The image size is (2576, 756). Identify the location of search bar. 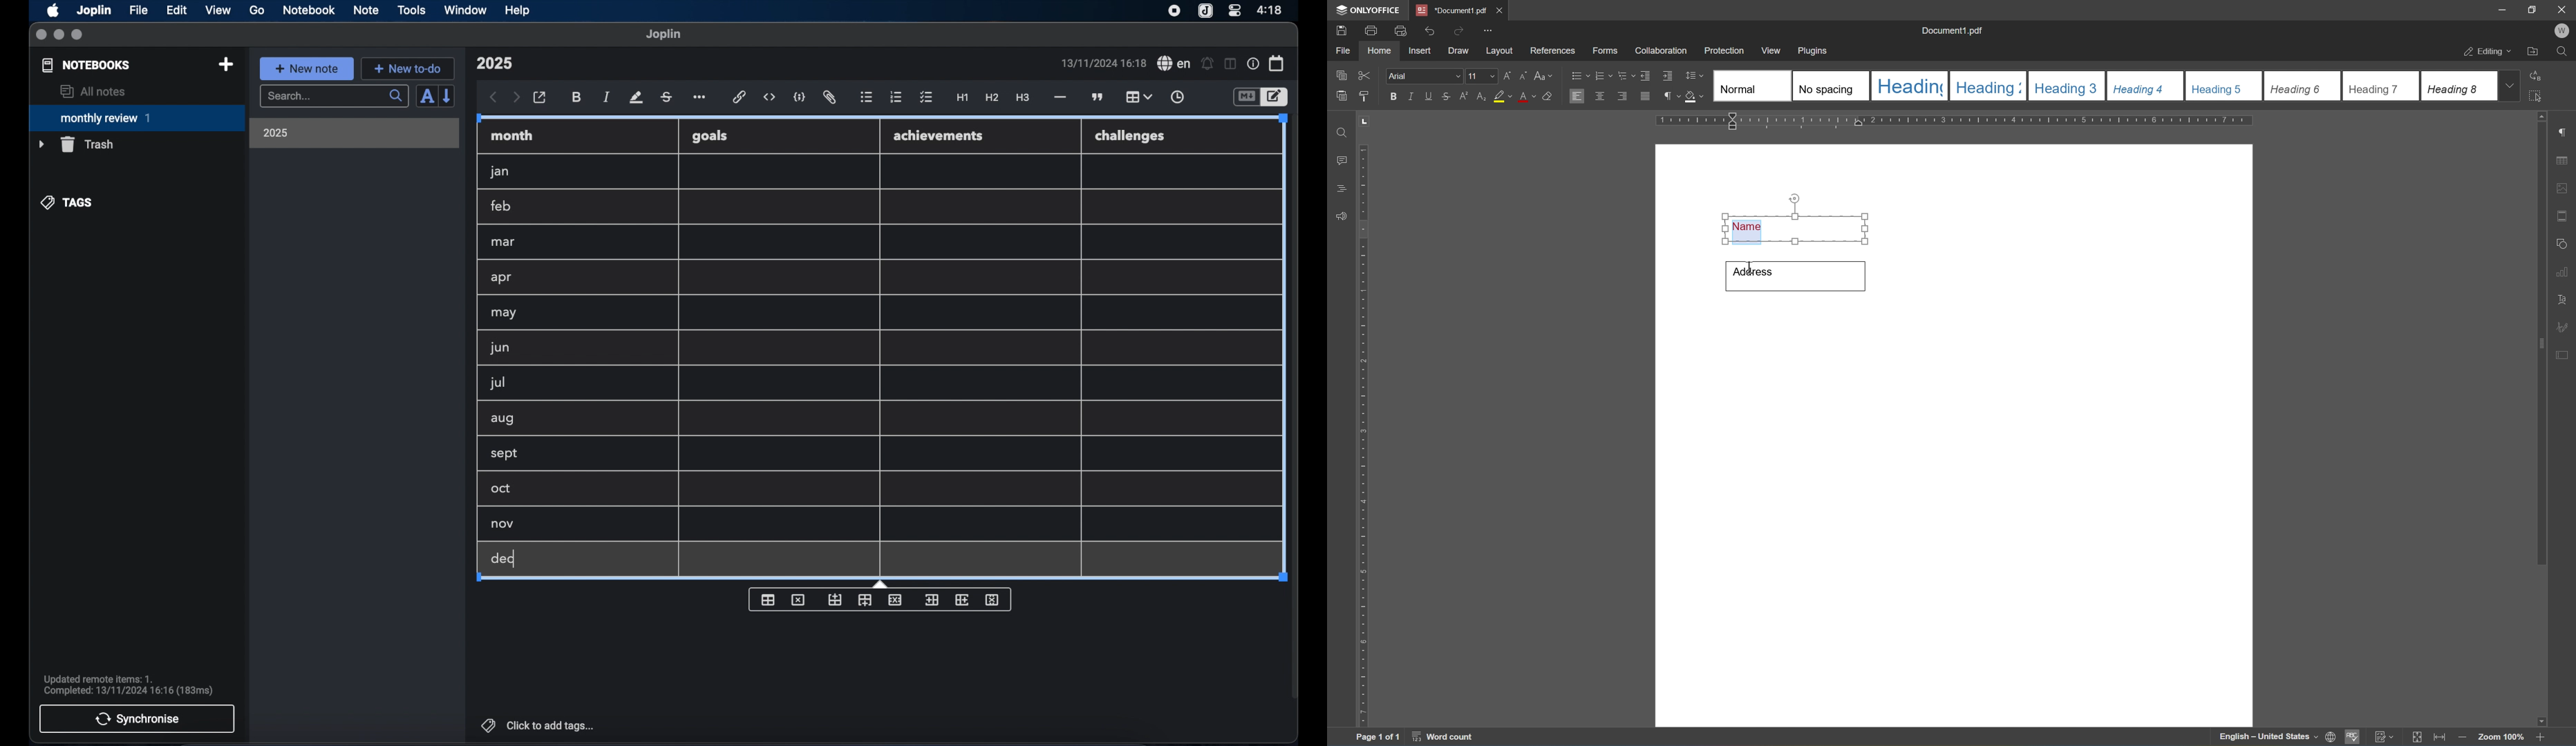
(334, 97).